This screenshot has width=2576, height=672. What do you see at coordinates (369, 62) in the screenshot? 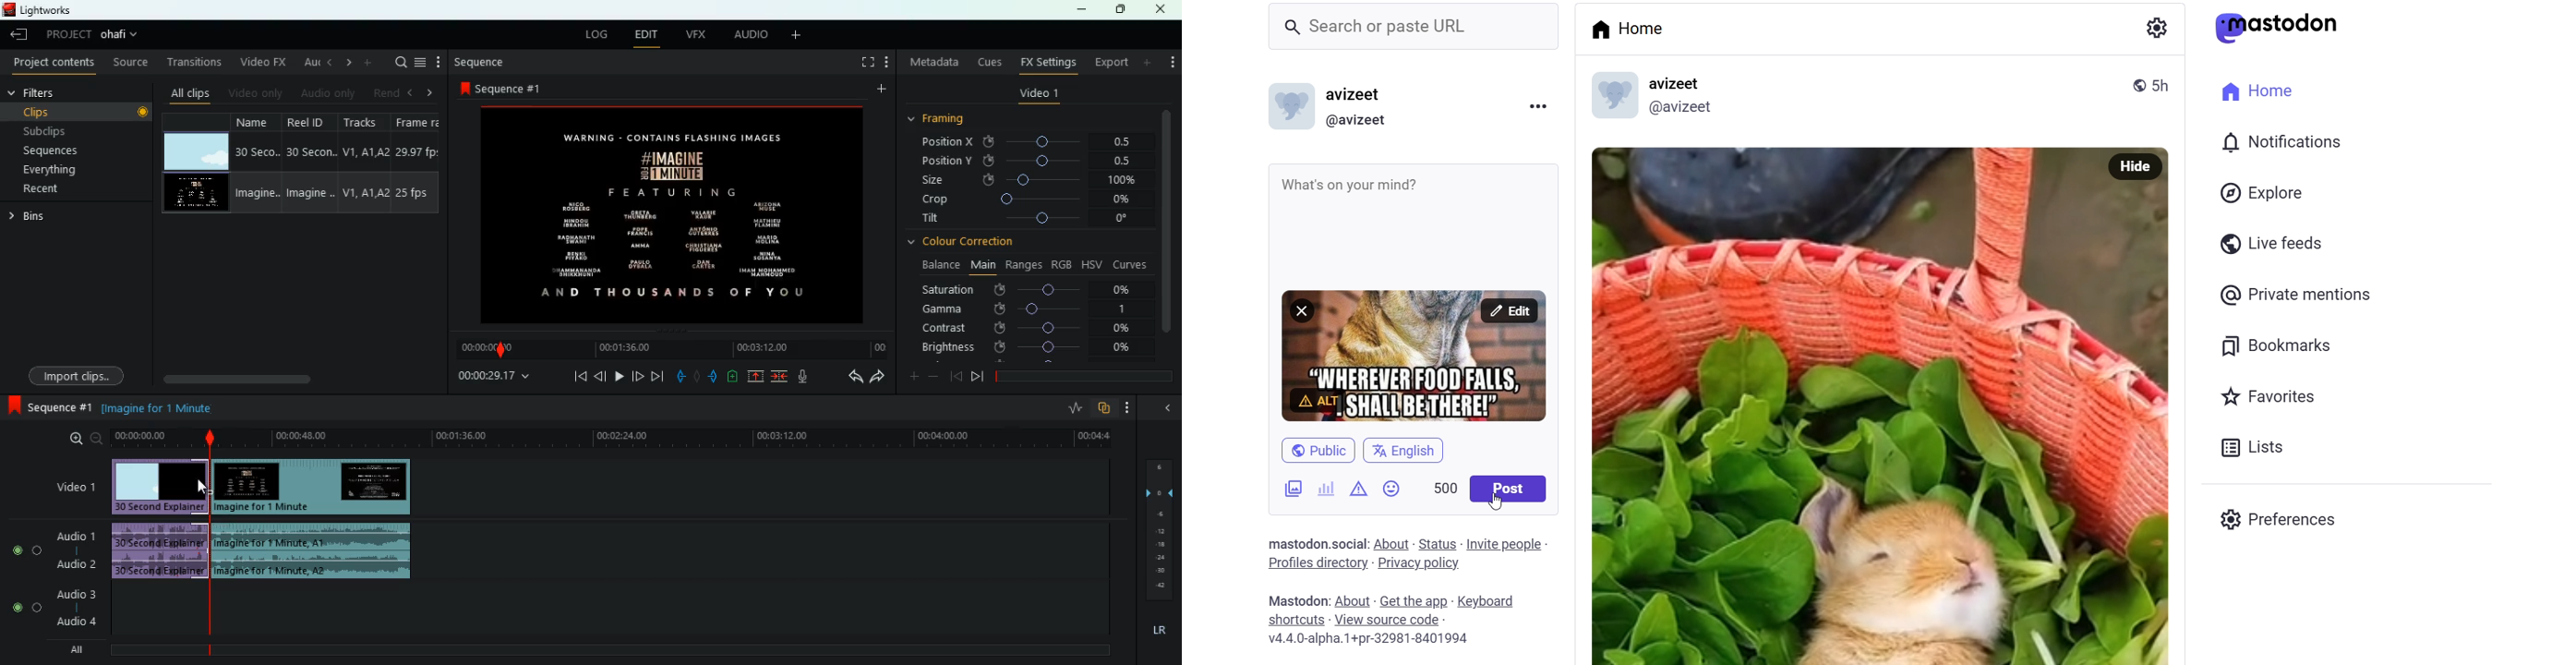
I see `more` at bounding box center [369, 62].